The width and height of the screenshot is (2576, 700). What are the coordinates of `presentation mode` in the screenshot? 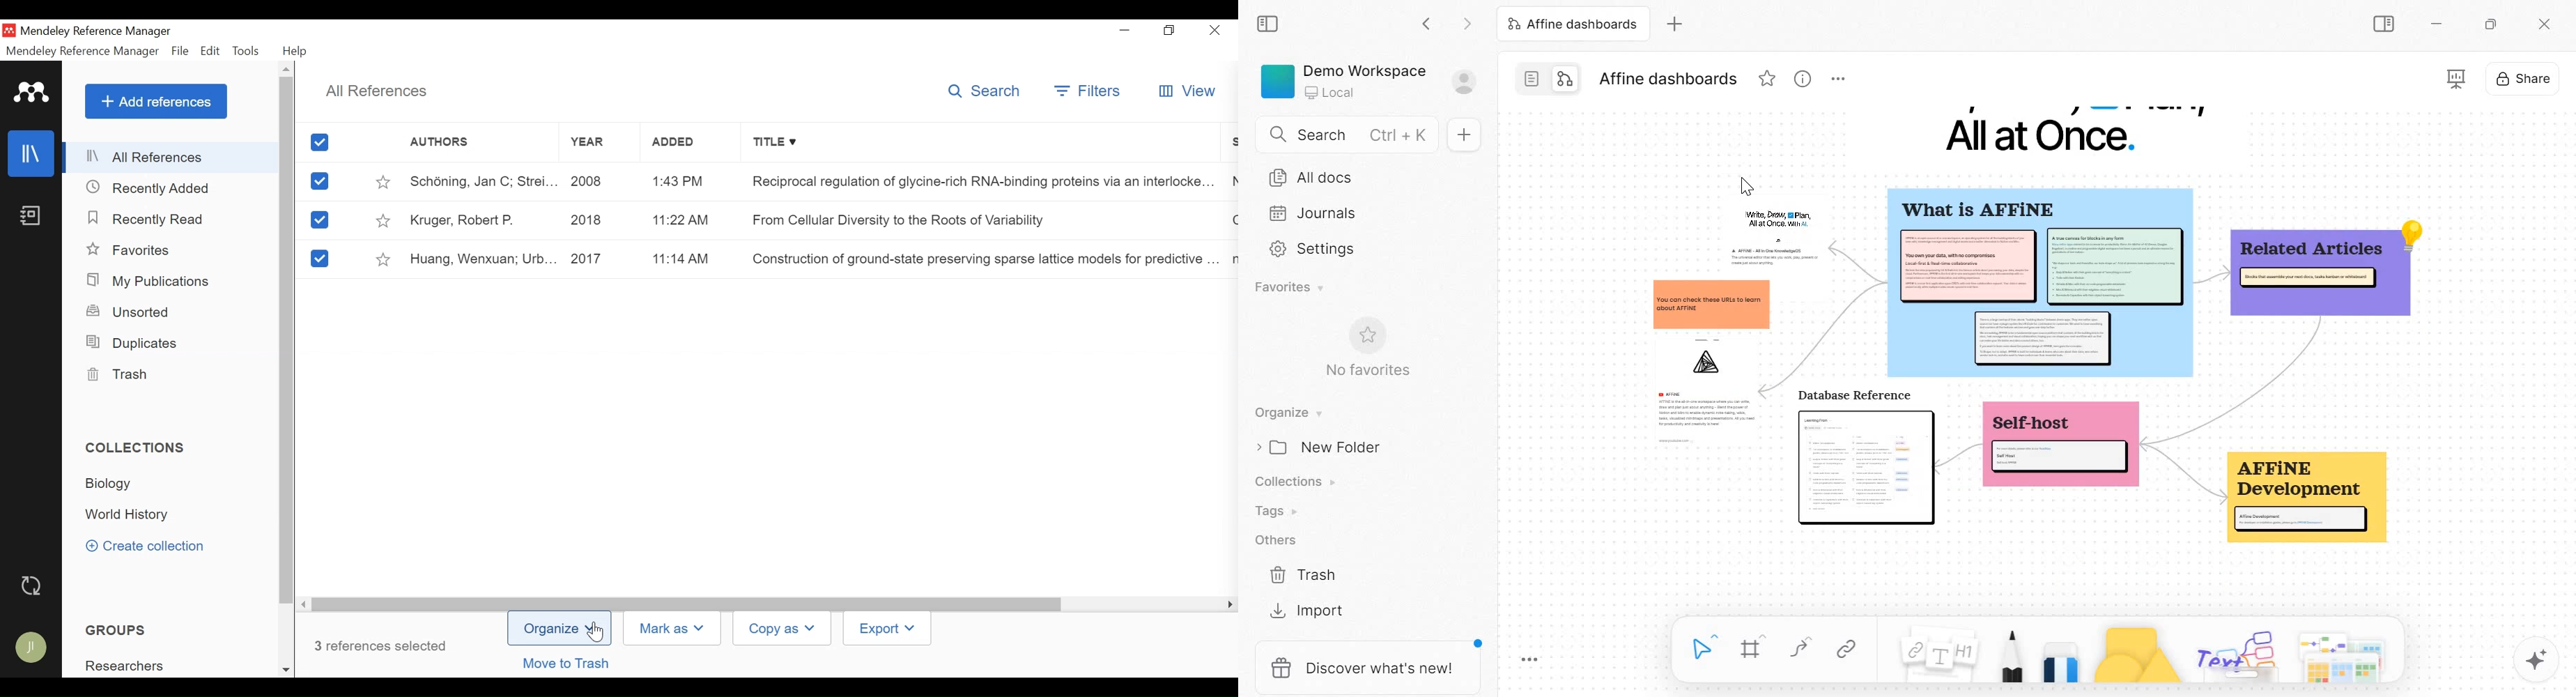 It's located at (2457, 78).